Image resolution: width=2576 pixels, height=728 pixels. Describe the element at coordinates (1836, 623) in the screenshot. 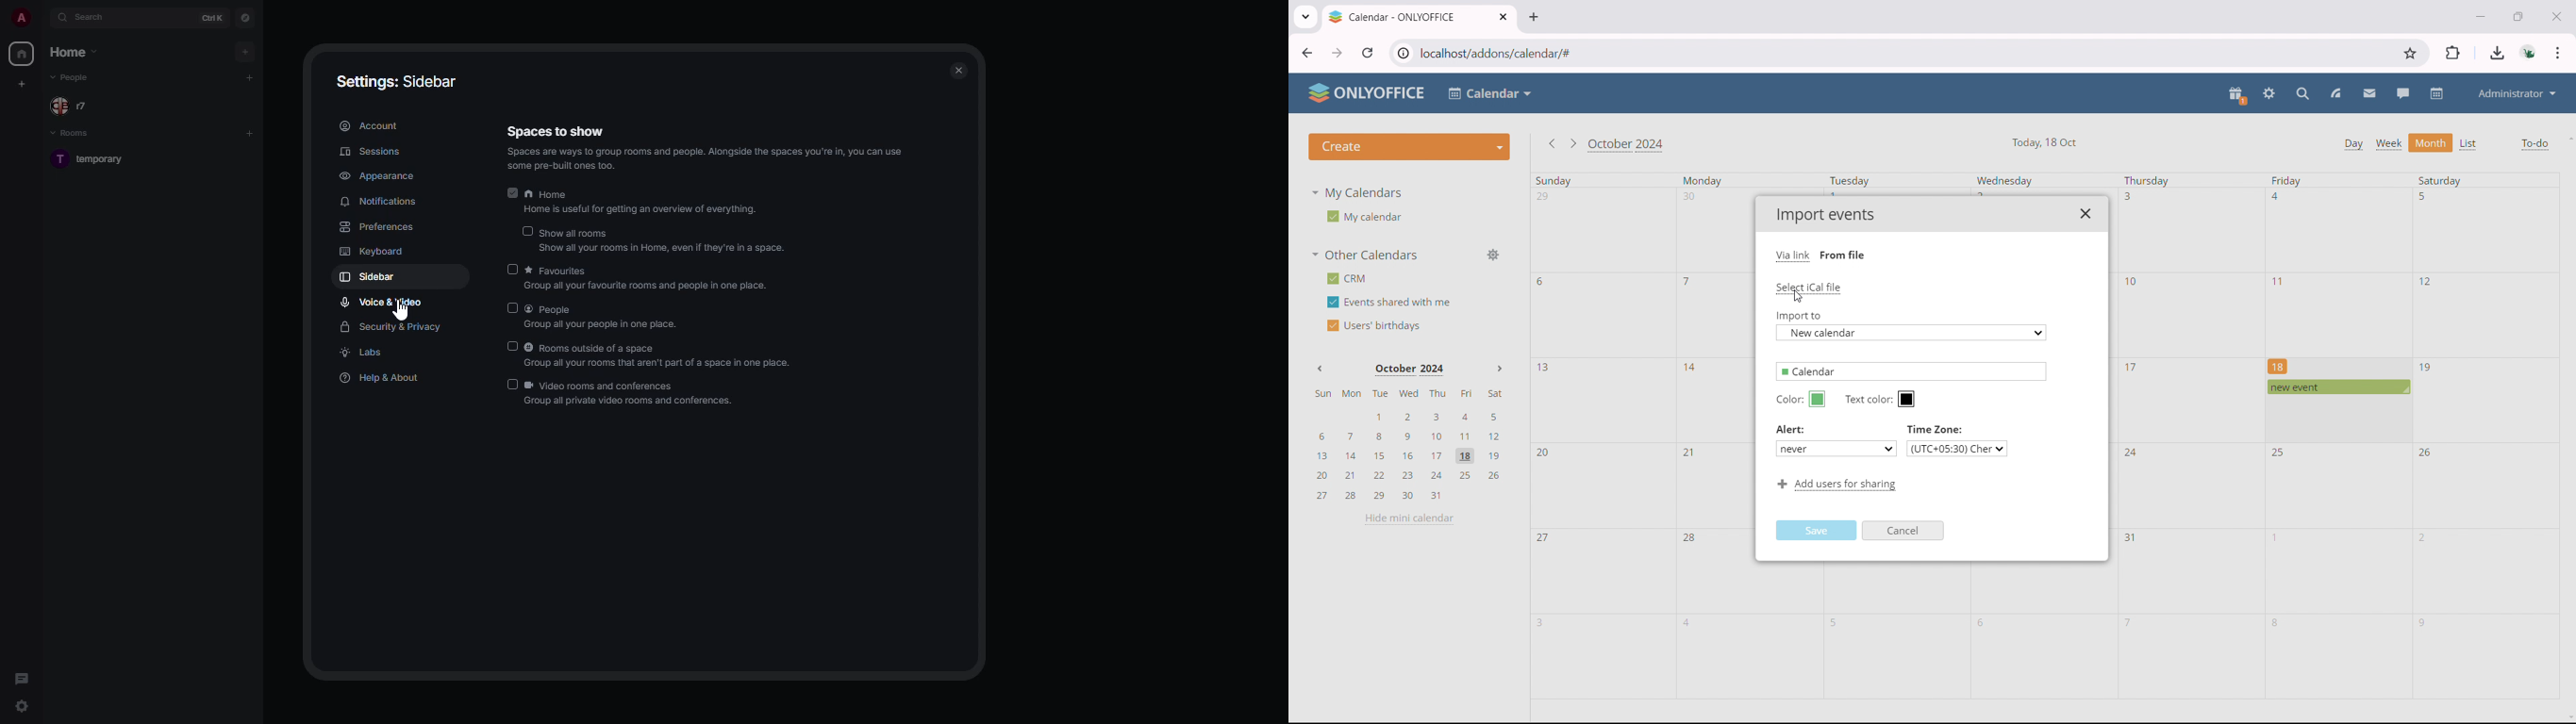

I see `5` at that location.